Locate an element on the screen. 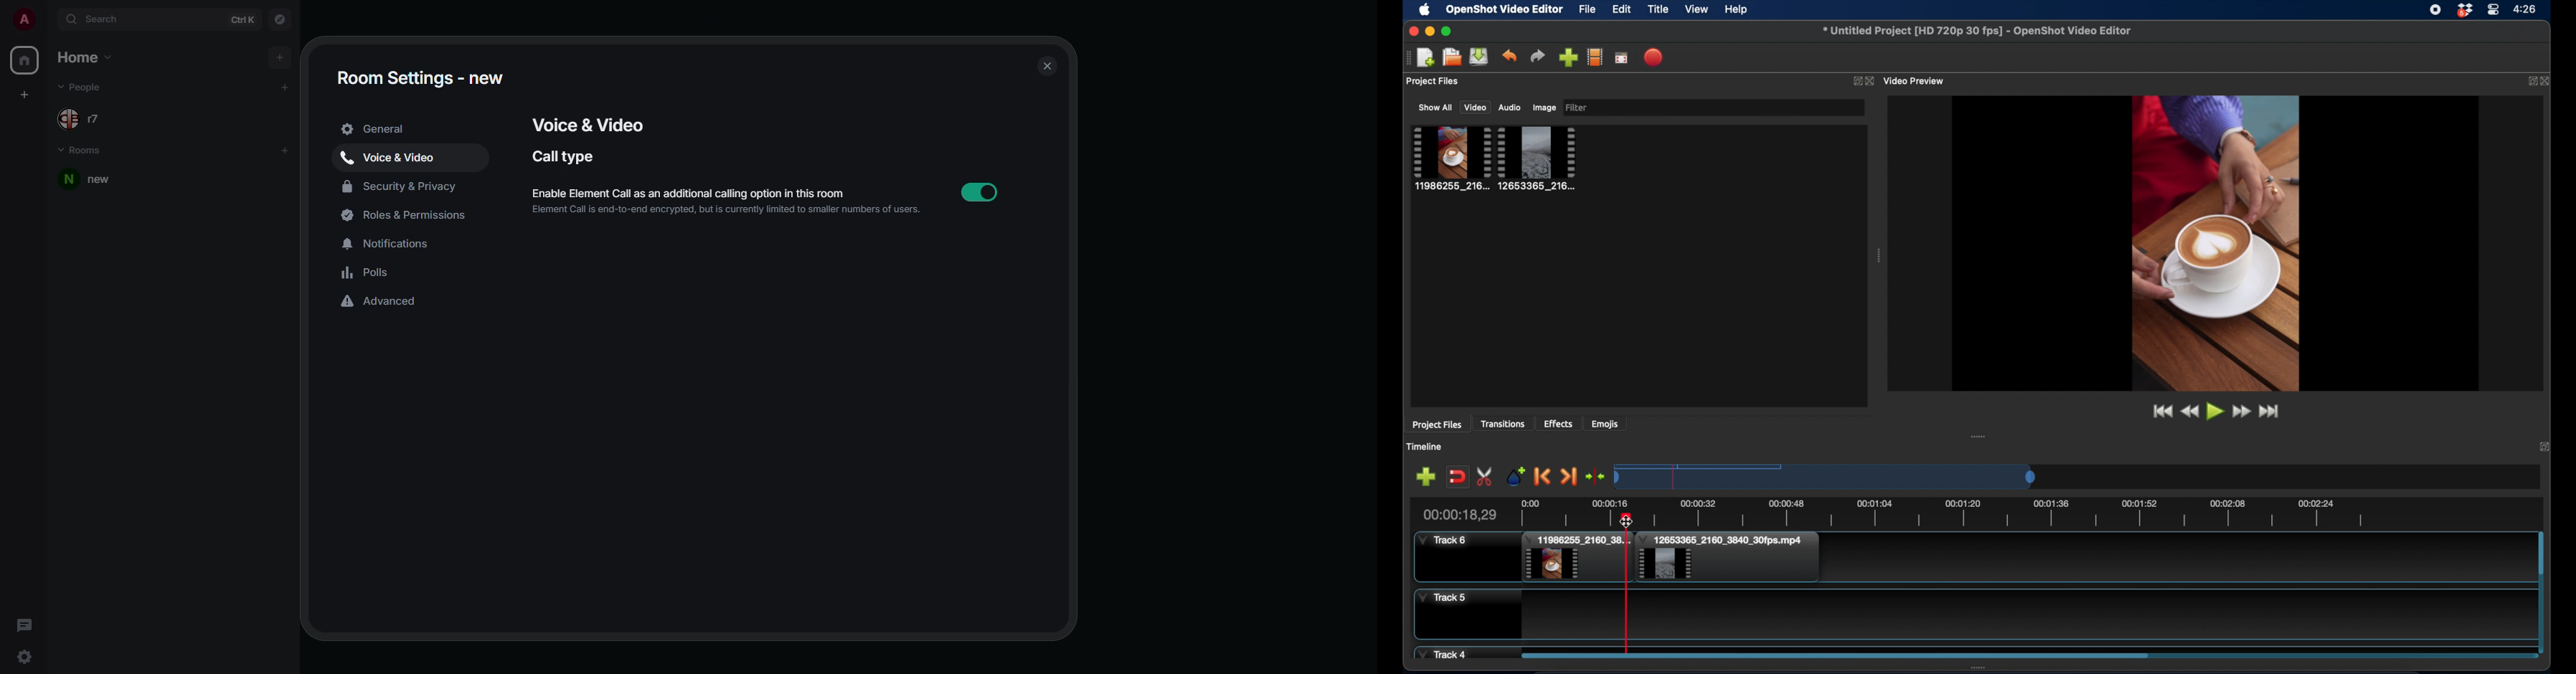 The image size is (2576, 700). clip is located at coordinates (1728, 557).